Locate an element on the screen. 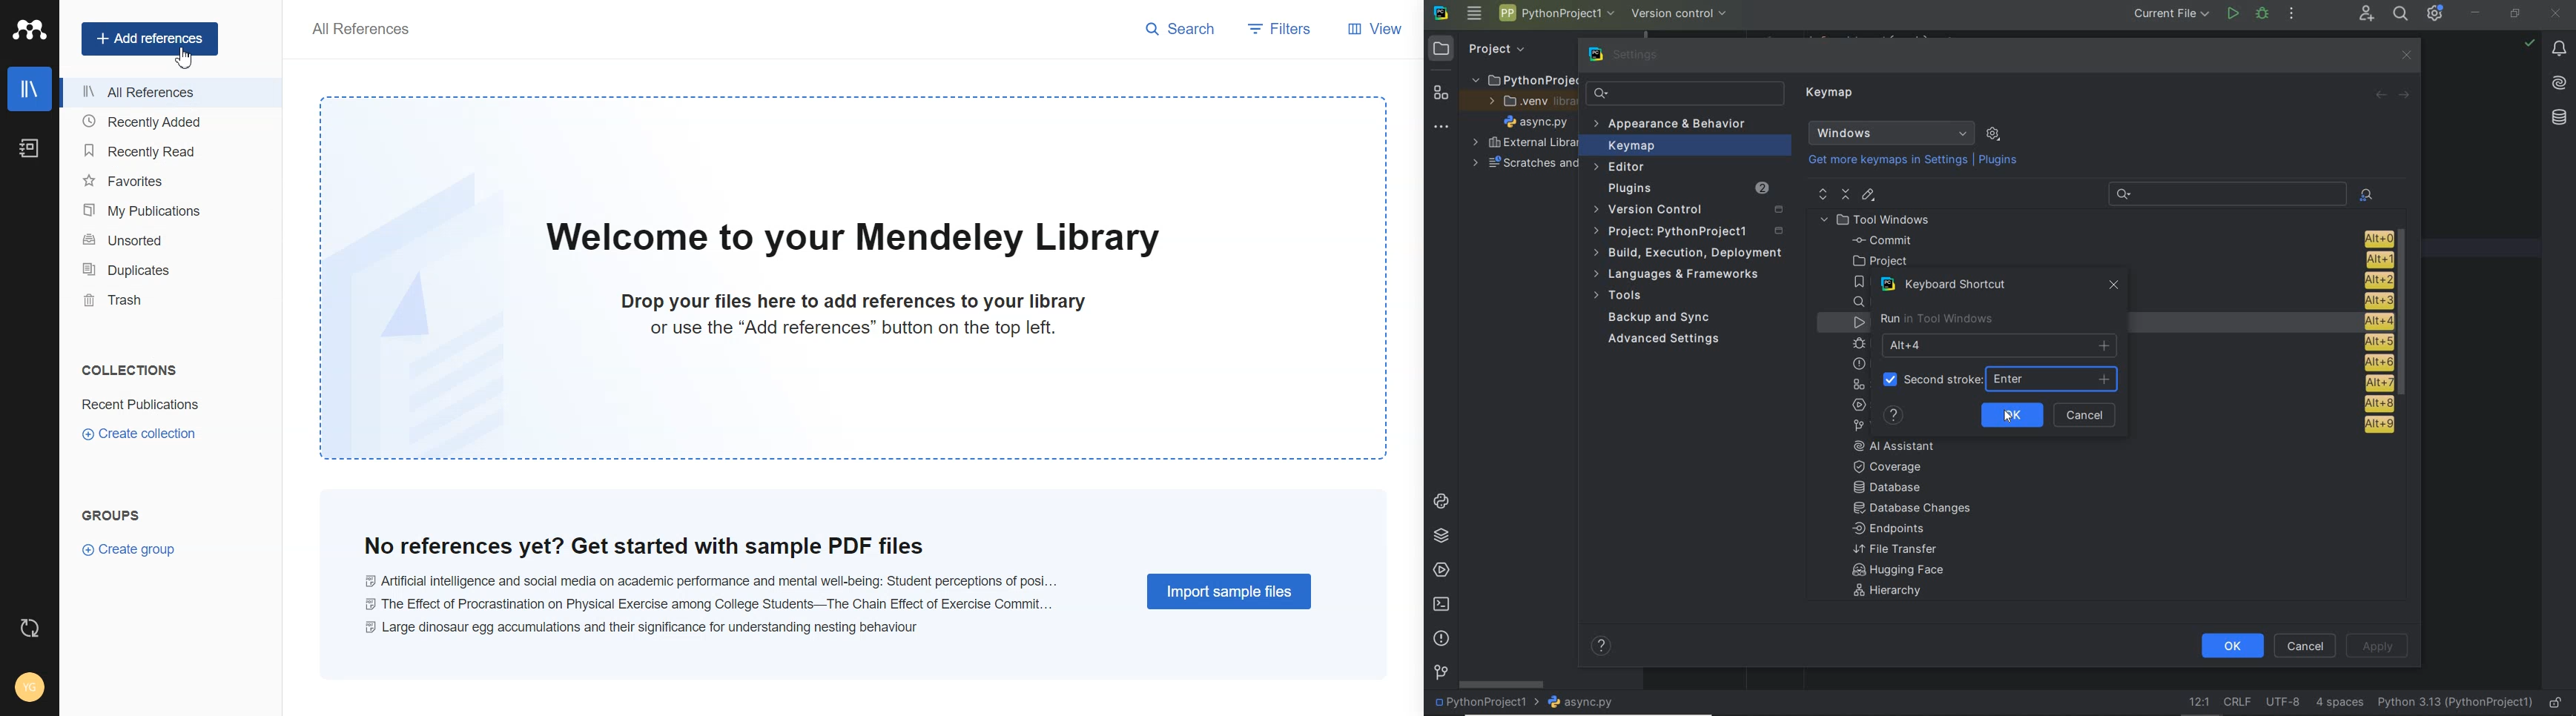  Favorites is located at coordinates (165, 179).